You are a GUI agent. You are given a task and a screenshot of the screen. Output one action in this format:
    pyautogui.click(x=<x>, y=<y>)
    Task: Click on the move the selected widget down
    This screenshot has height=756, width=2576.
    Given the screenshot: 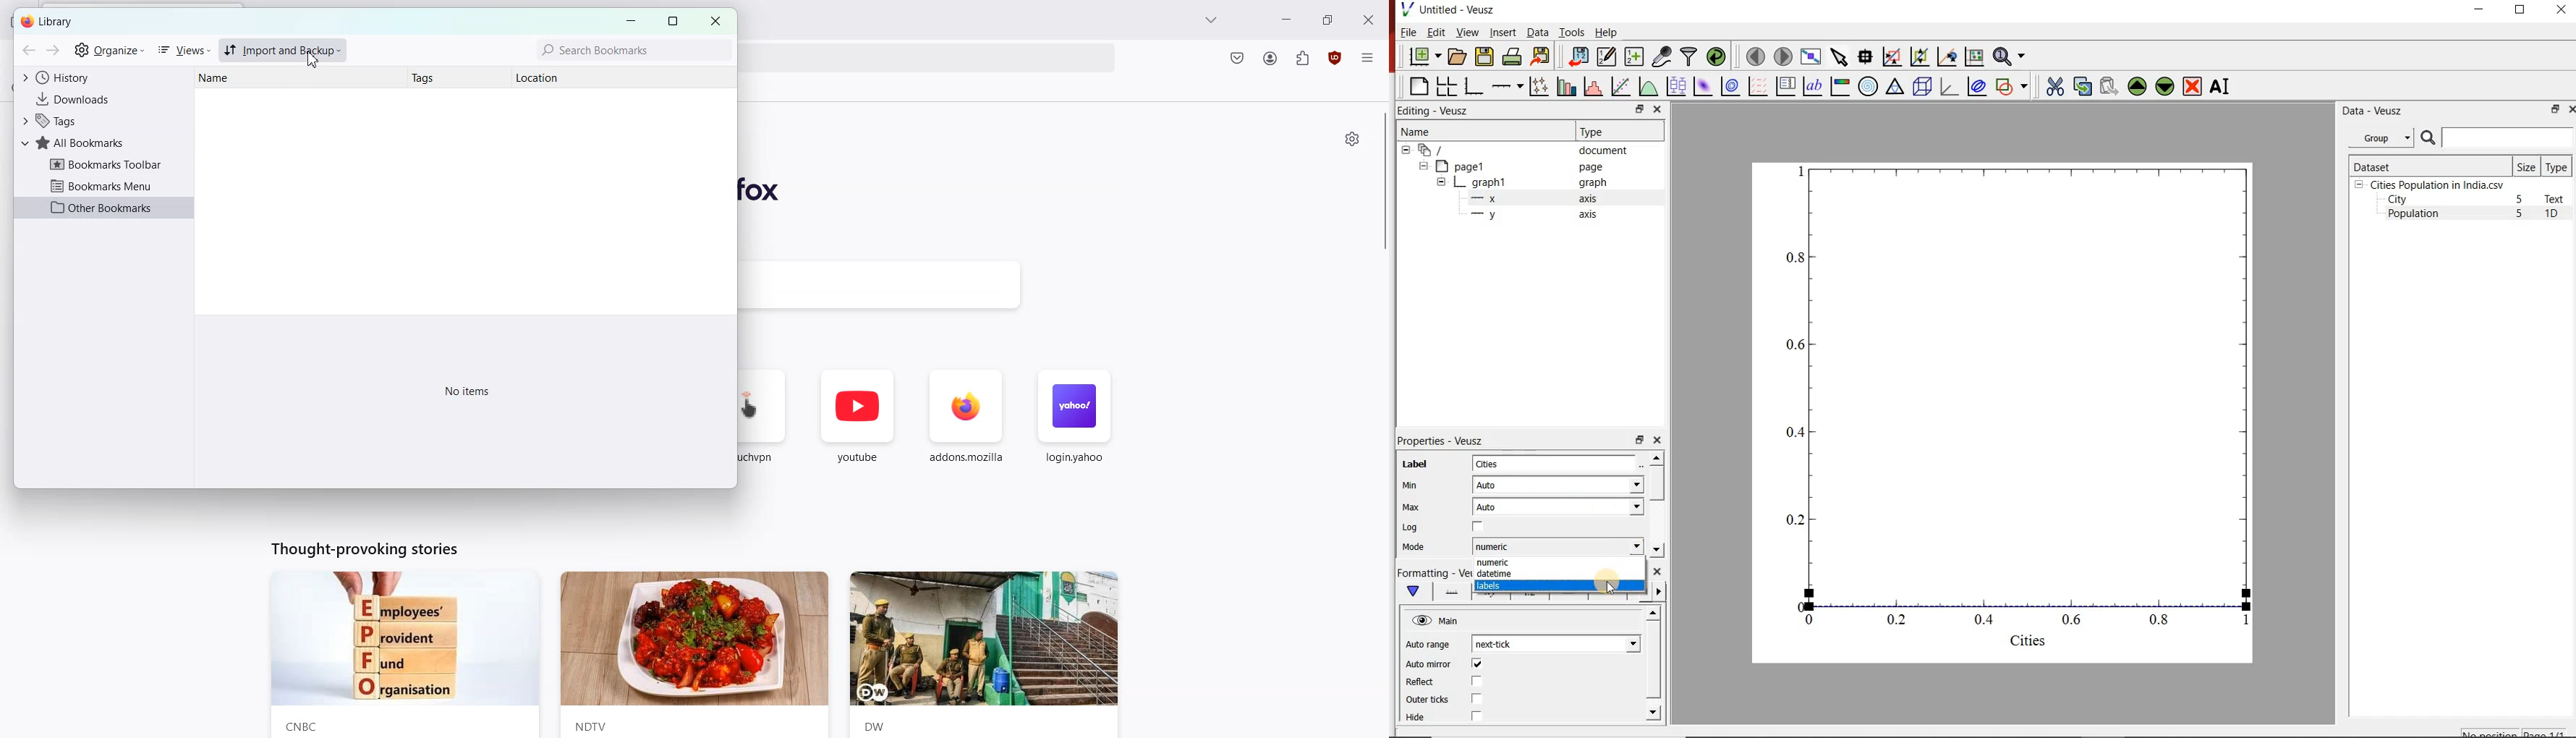 What is the action you would take?
    pyautogui.click(x=2165, y=86)
    